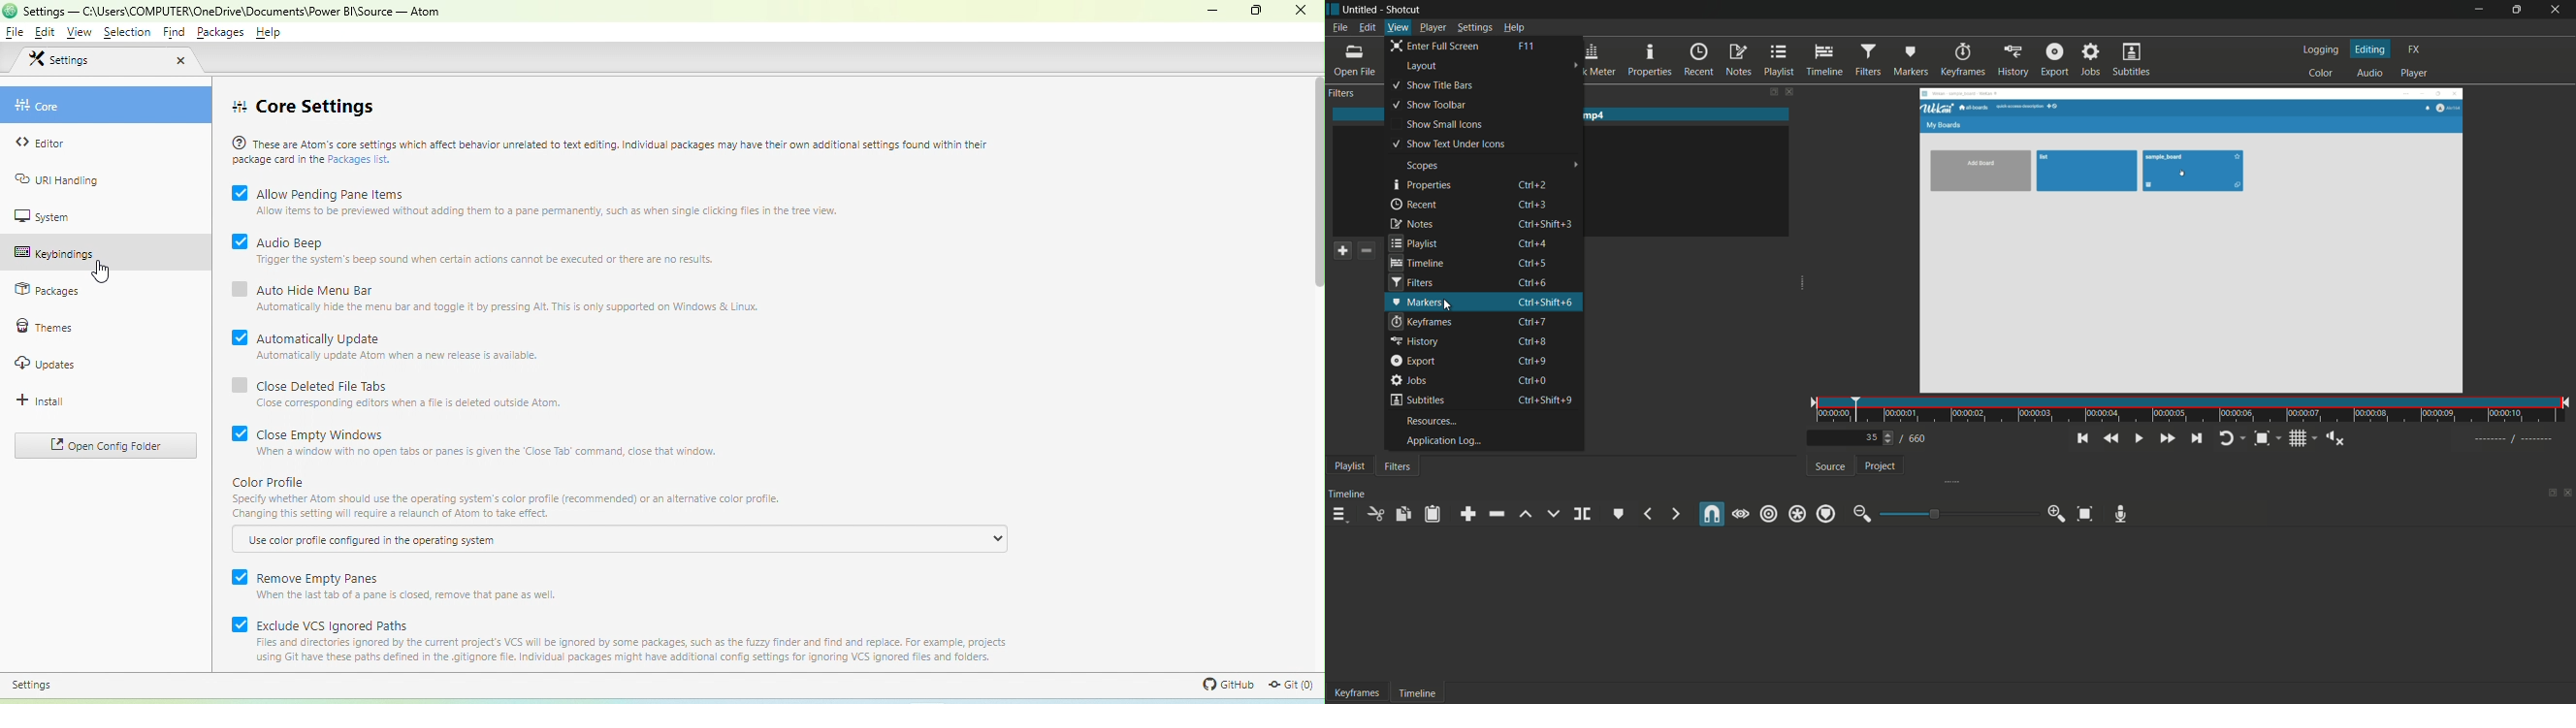 The image size is (2576, 728). I want to click on split at playhead, so click(1582, 514).